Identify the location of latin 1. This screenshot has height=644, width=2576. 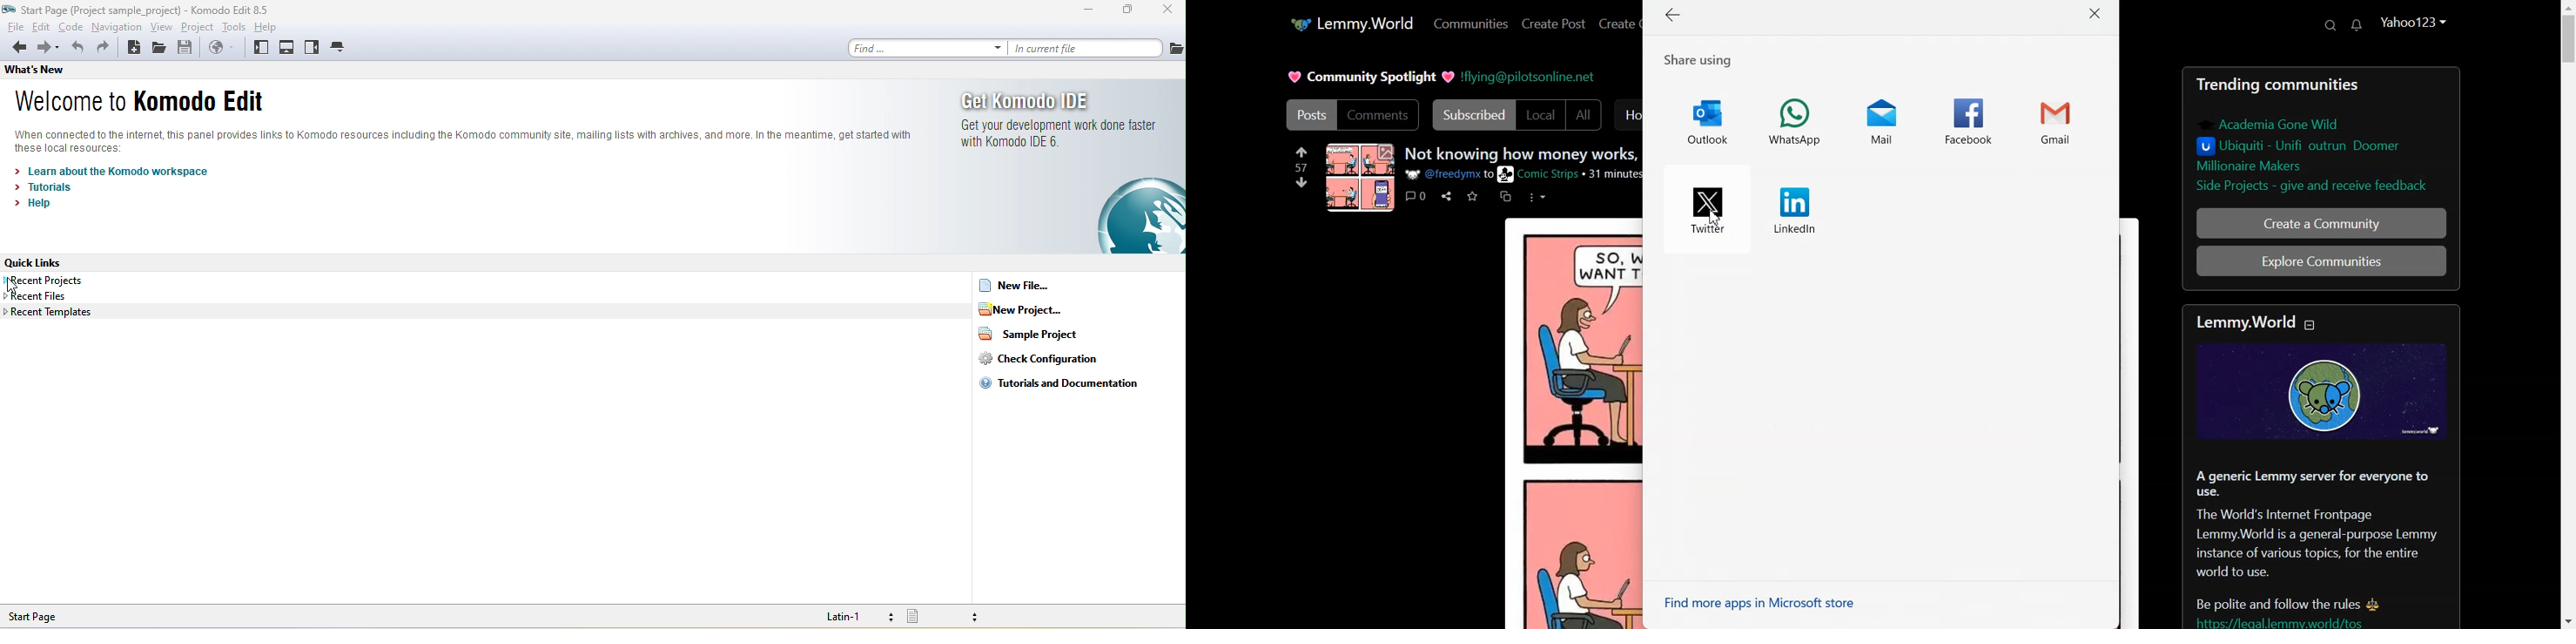
(847, 616).